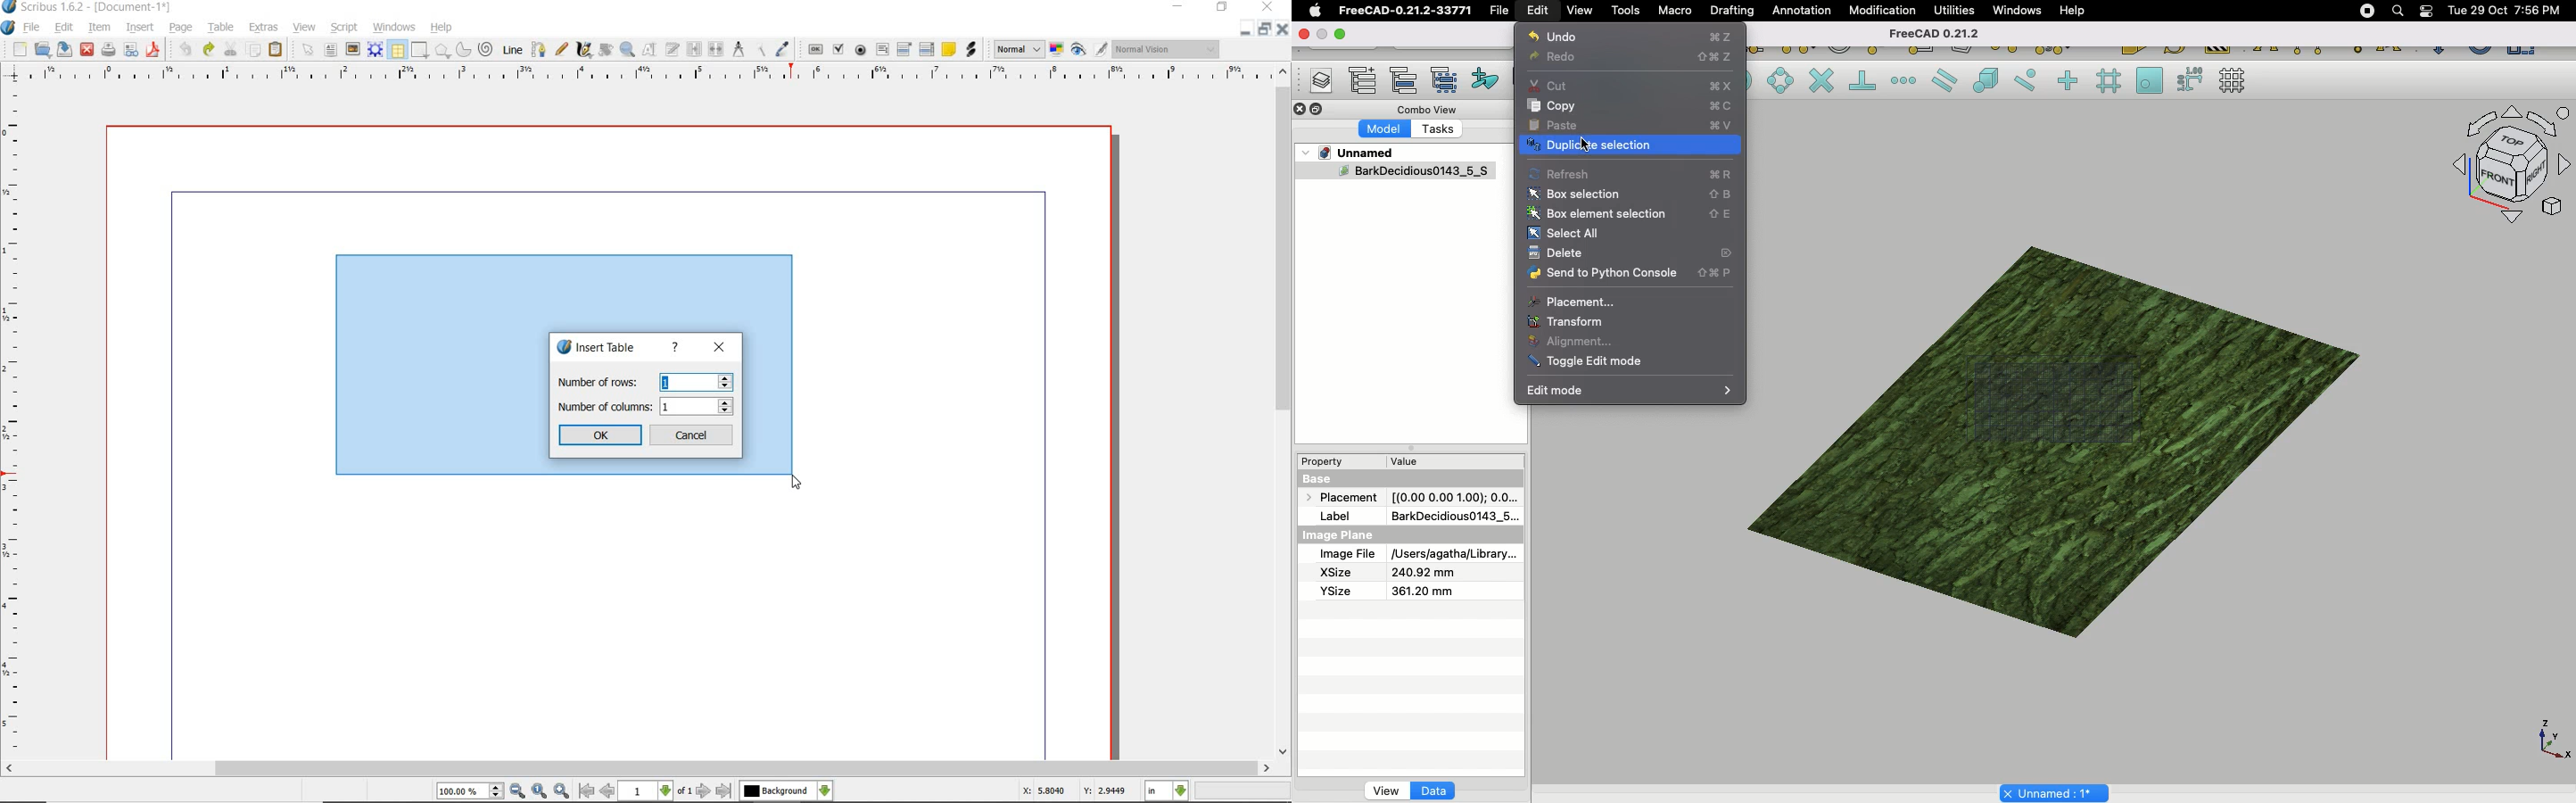 The height and width of the screenshot is (812, 2576). Describe the element at coordinates (783, 49) in the screenshot. I see `eye dropper` at that location.